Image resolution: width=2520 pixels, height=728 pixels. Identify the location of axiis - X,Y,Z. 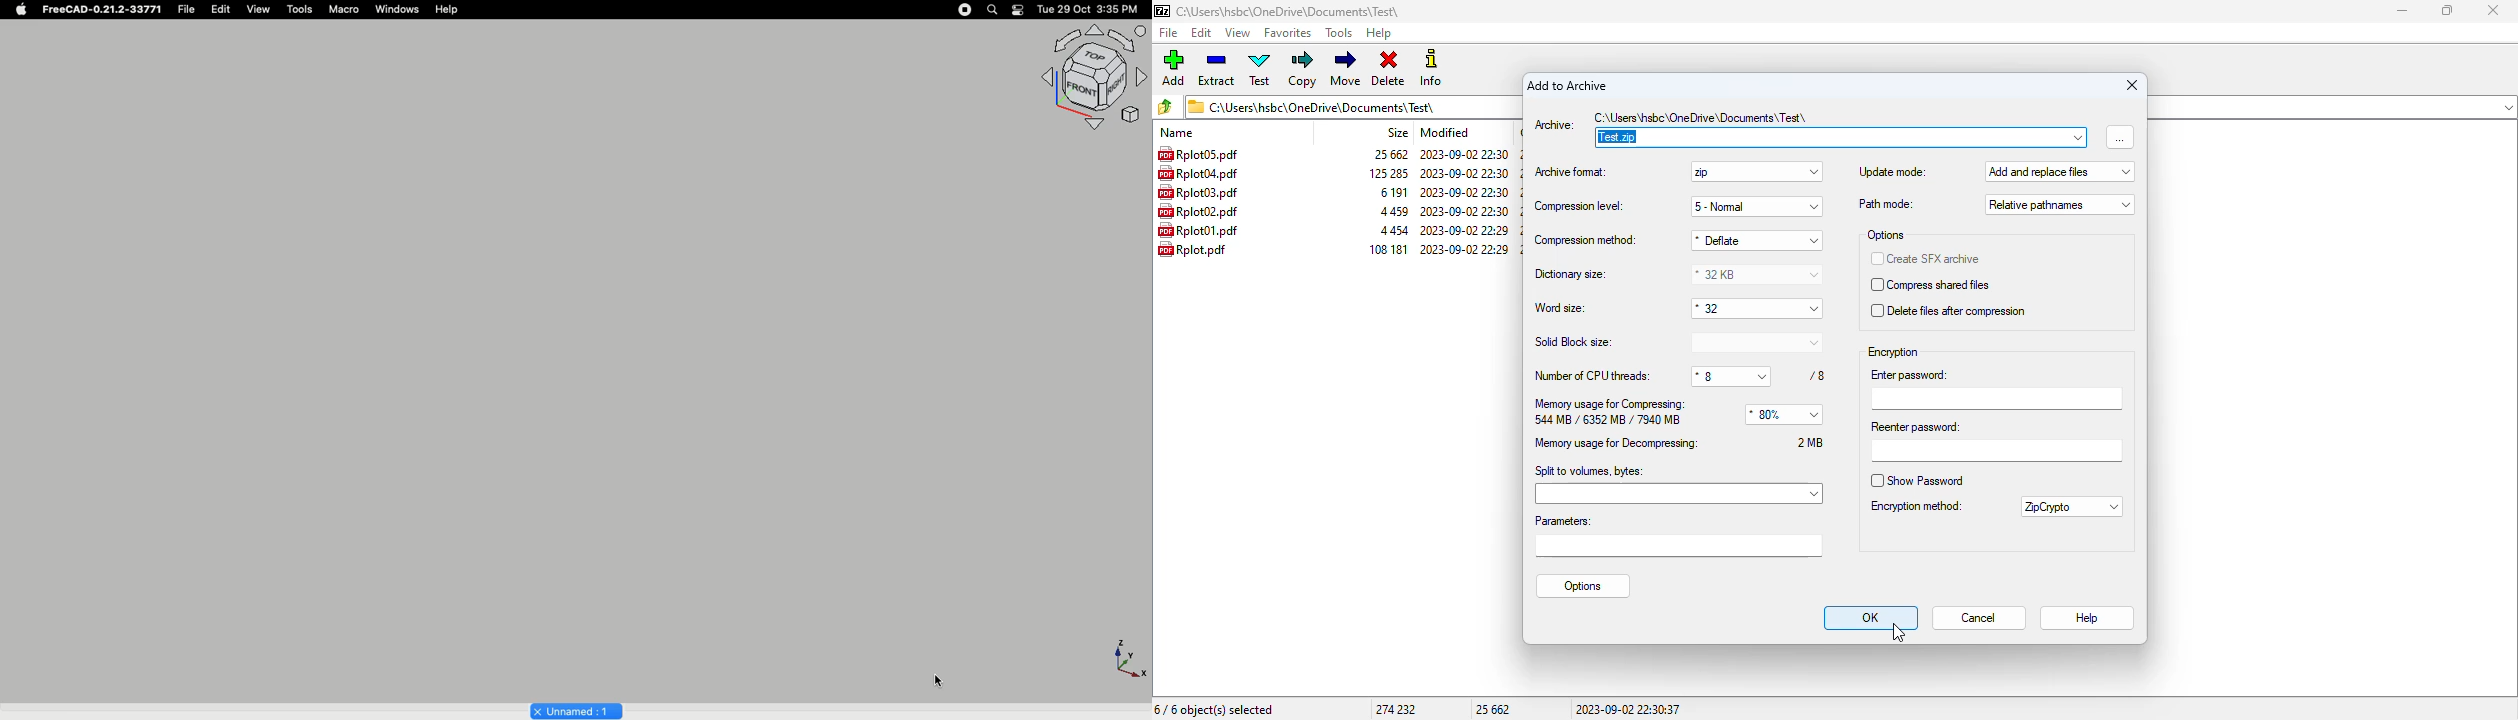
(1127, 656).